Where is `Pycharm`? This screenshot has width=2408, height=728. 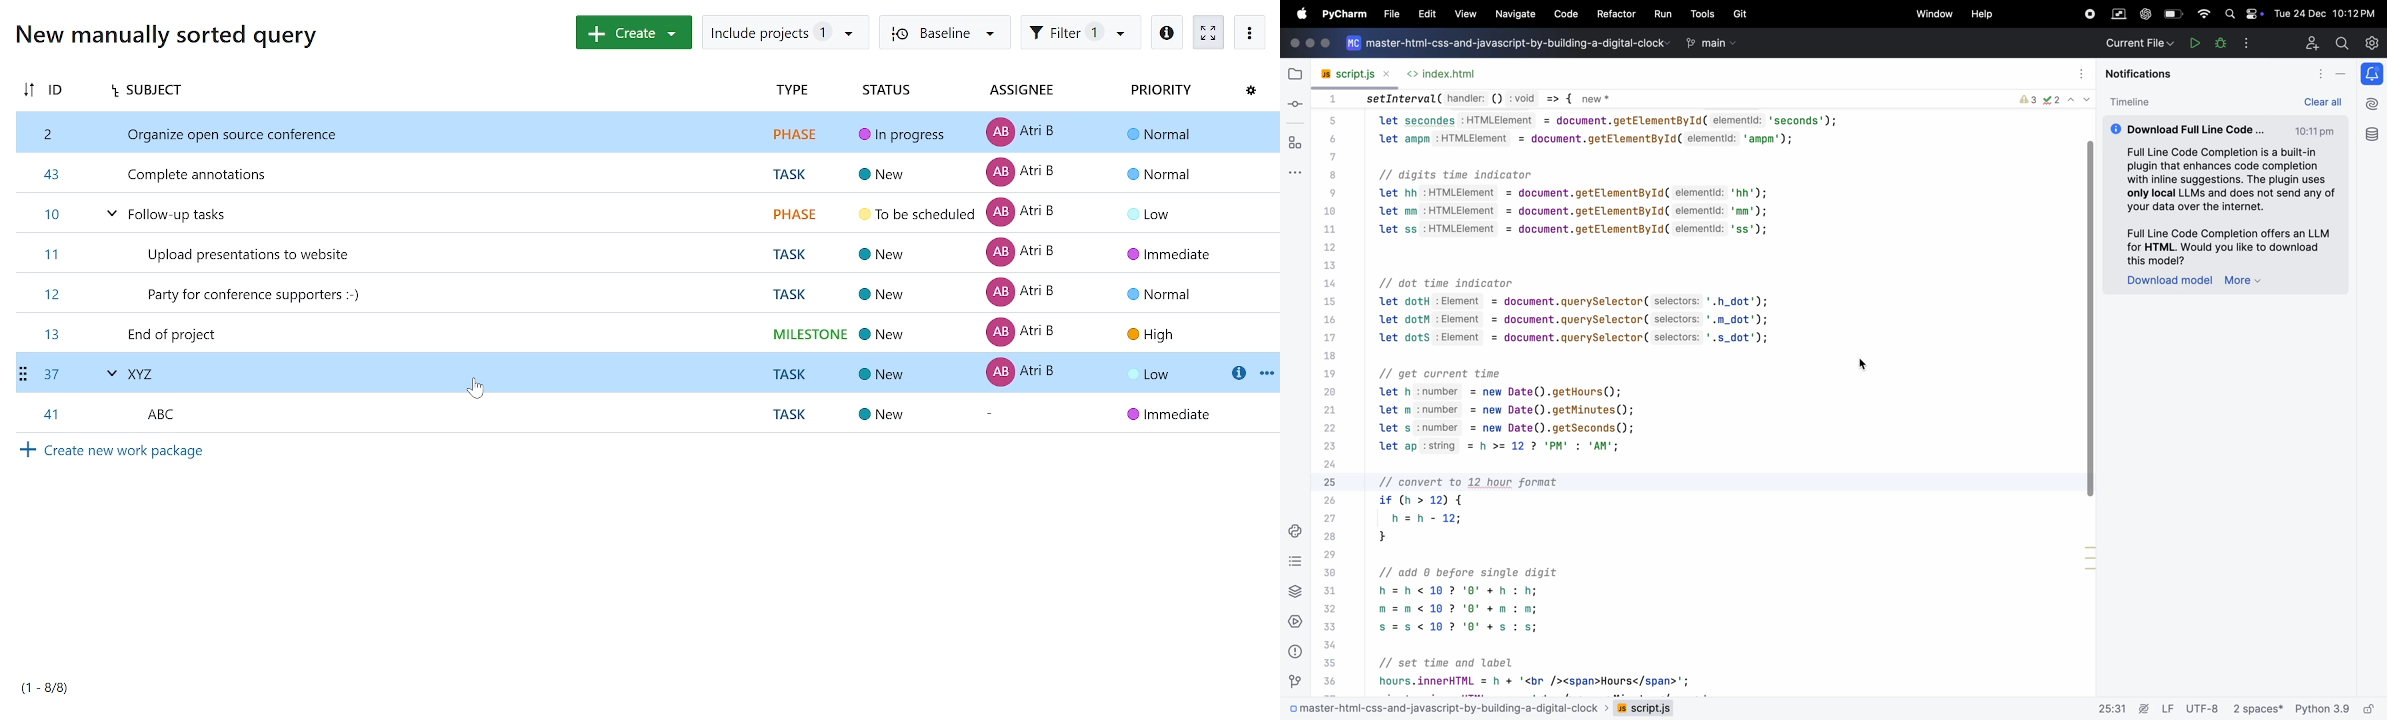 Pycharm is located at coordinates (1344, 15).